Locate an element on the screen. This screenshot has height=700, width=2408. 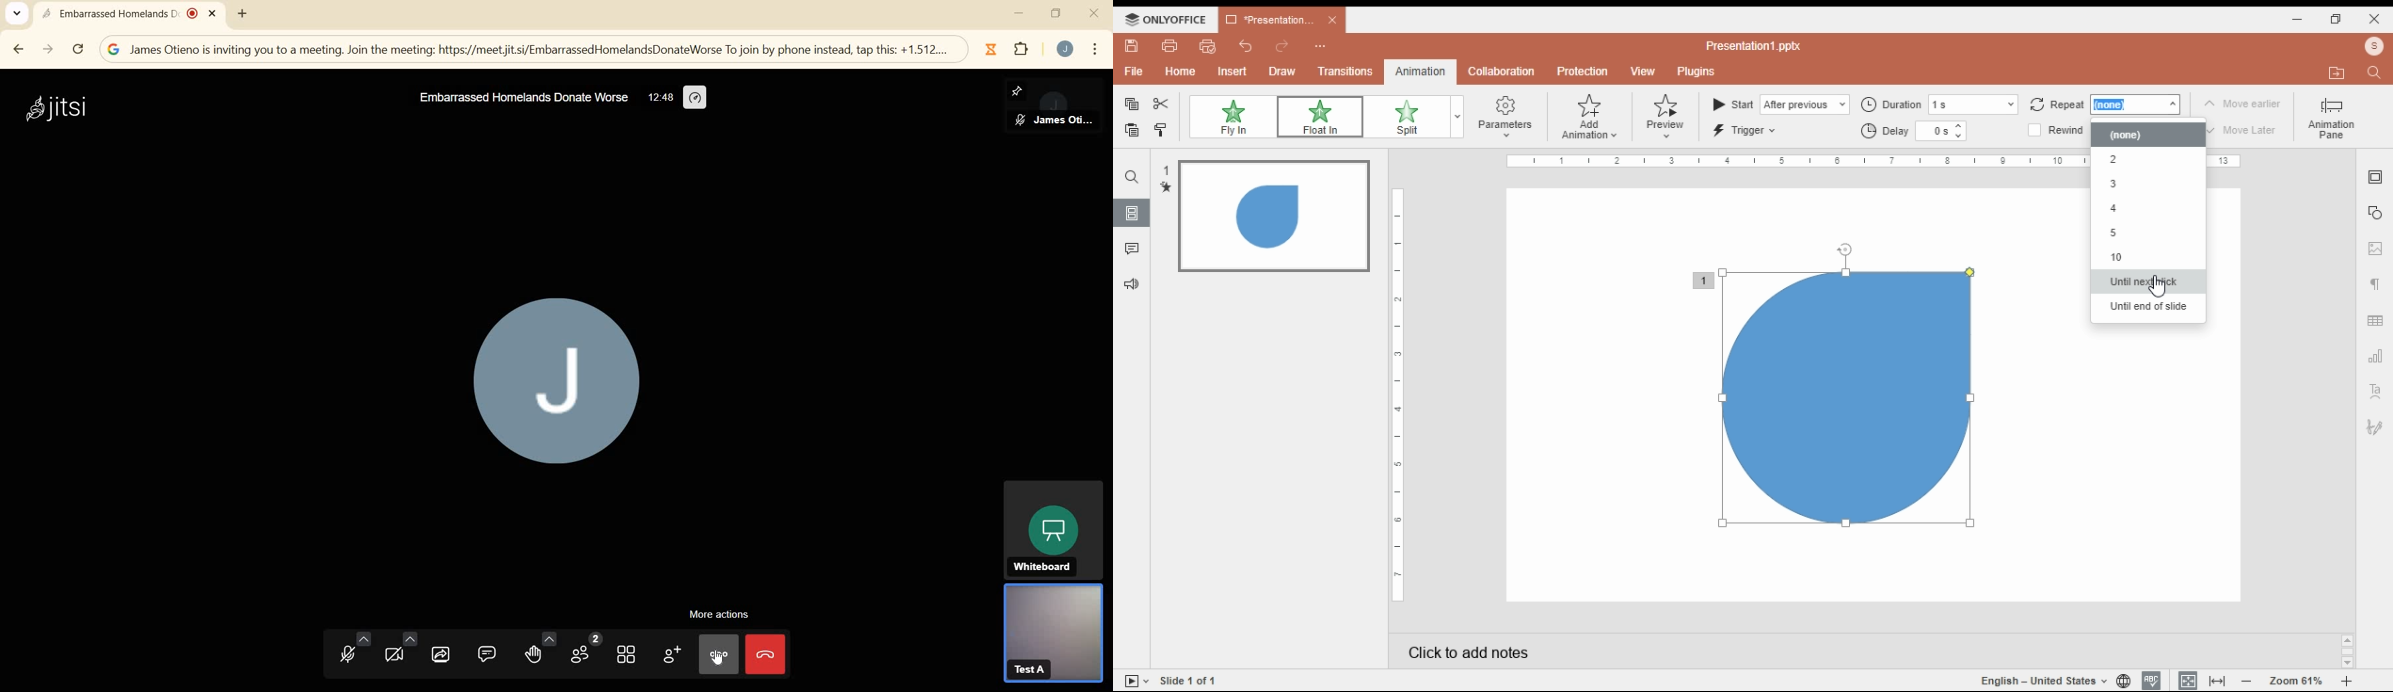
save is located at coordinates (1132, 46).